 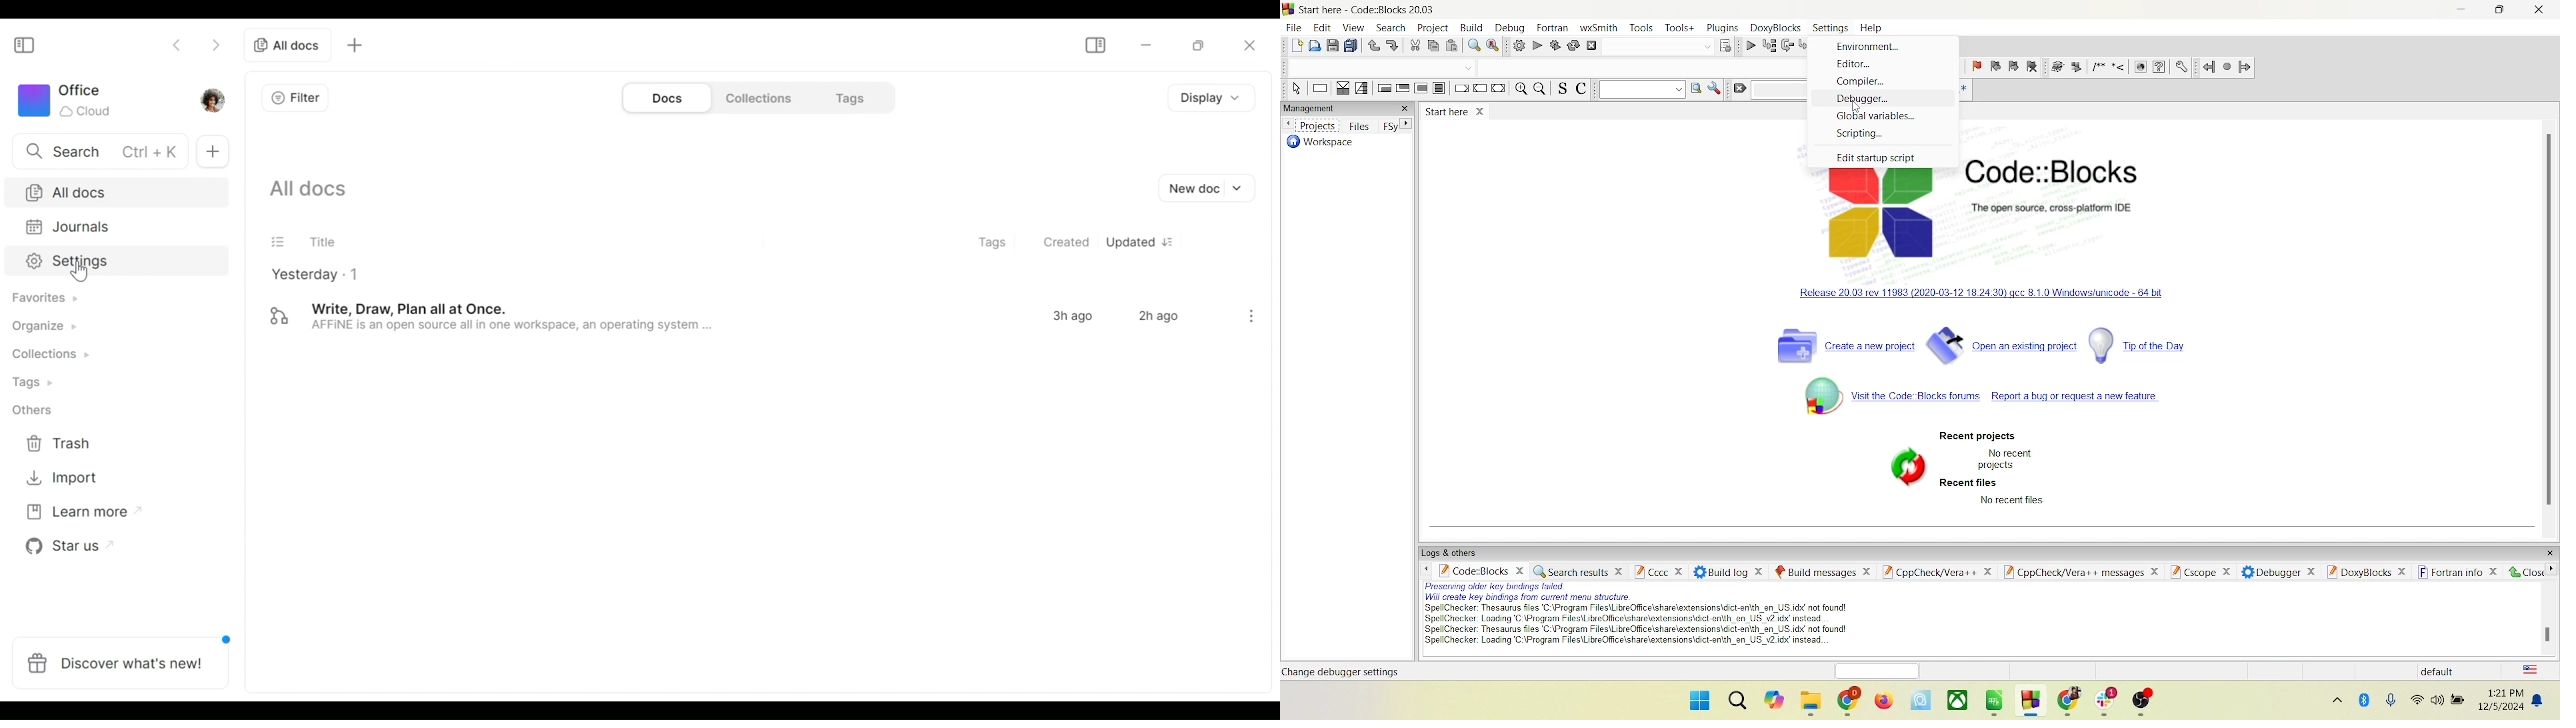 I want to click on environment, so click(x=1868, y=47).